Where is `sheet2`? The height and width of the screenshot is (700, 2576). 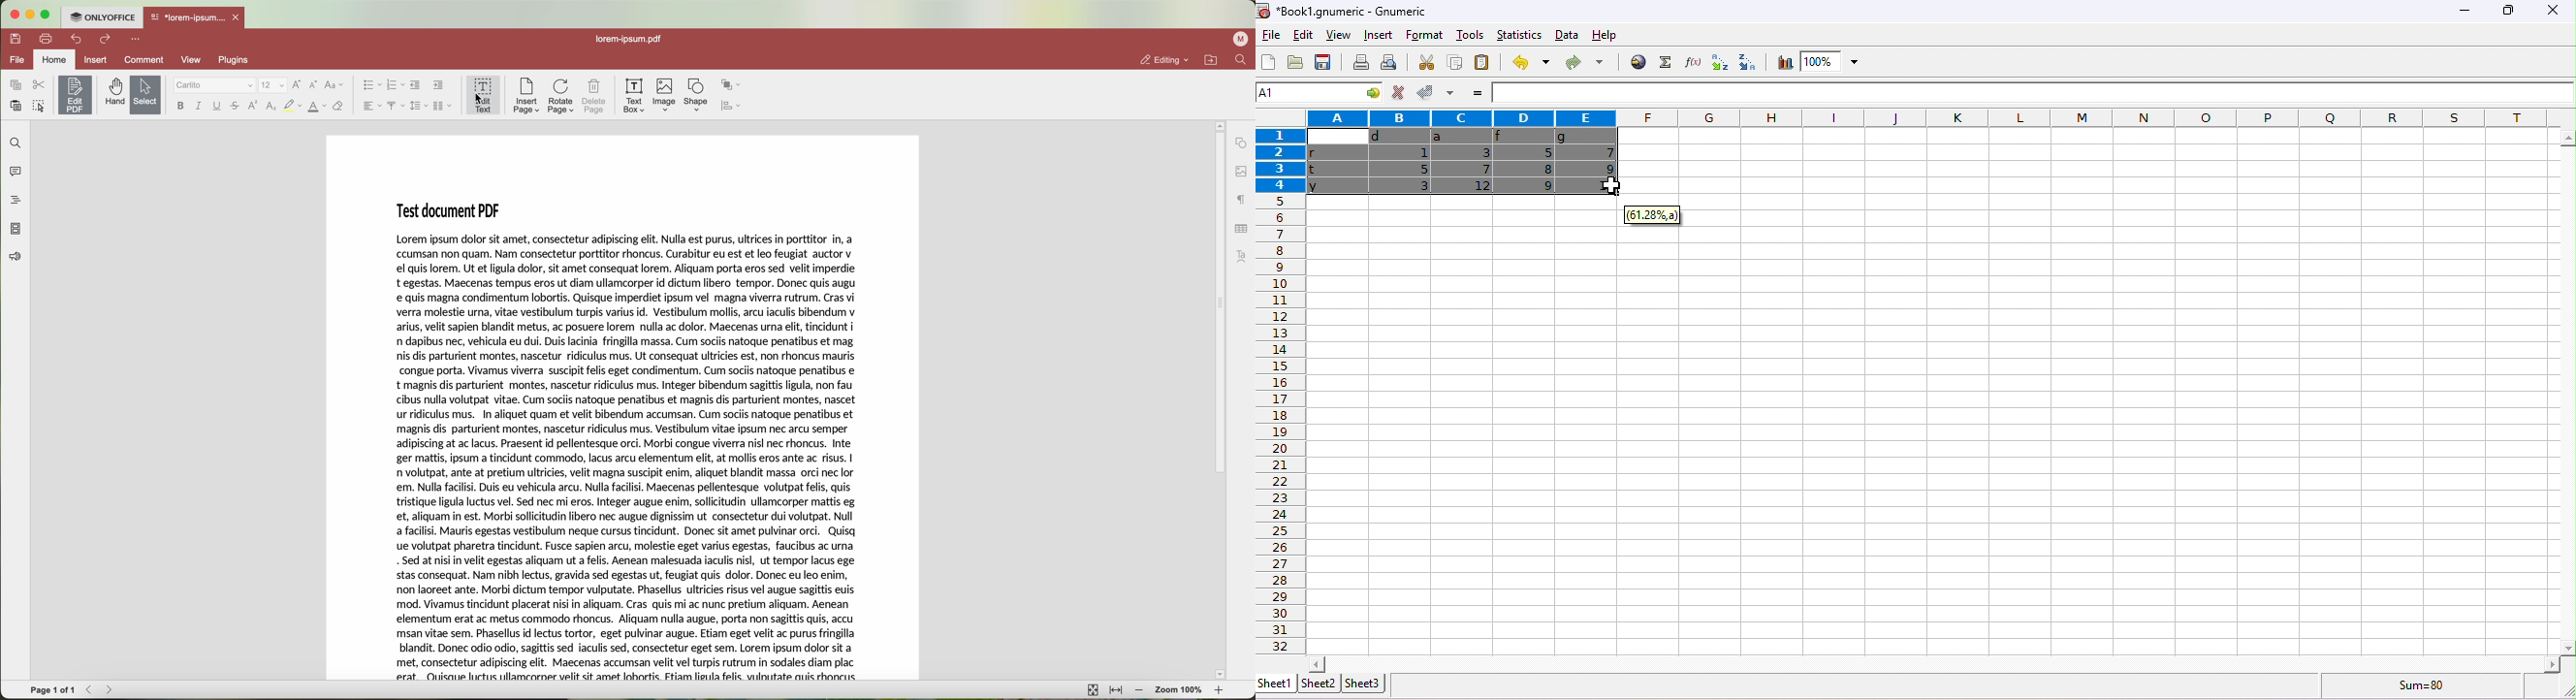
sheet2 is located at coordinates (1319, 684).